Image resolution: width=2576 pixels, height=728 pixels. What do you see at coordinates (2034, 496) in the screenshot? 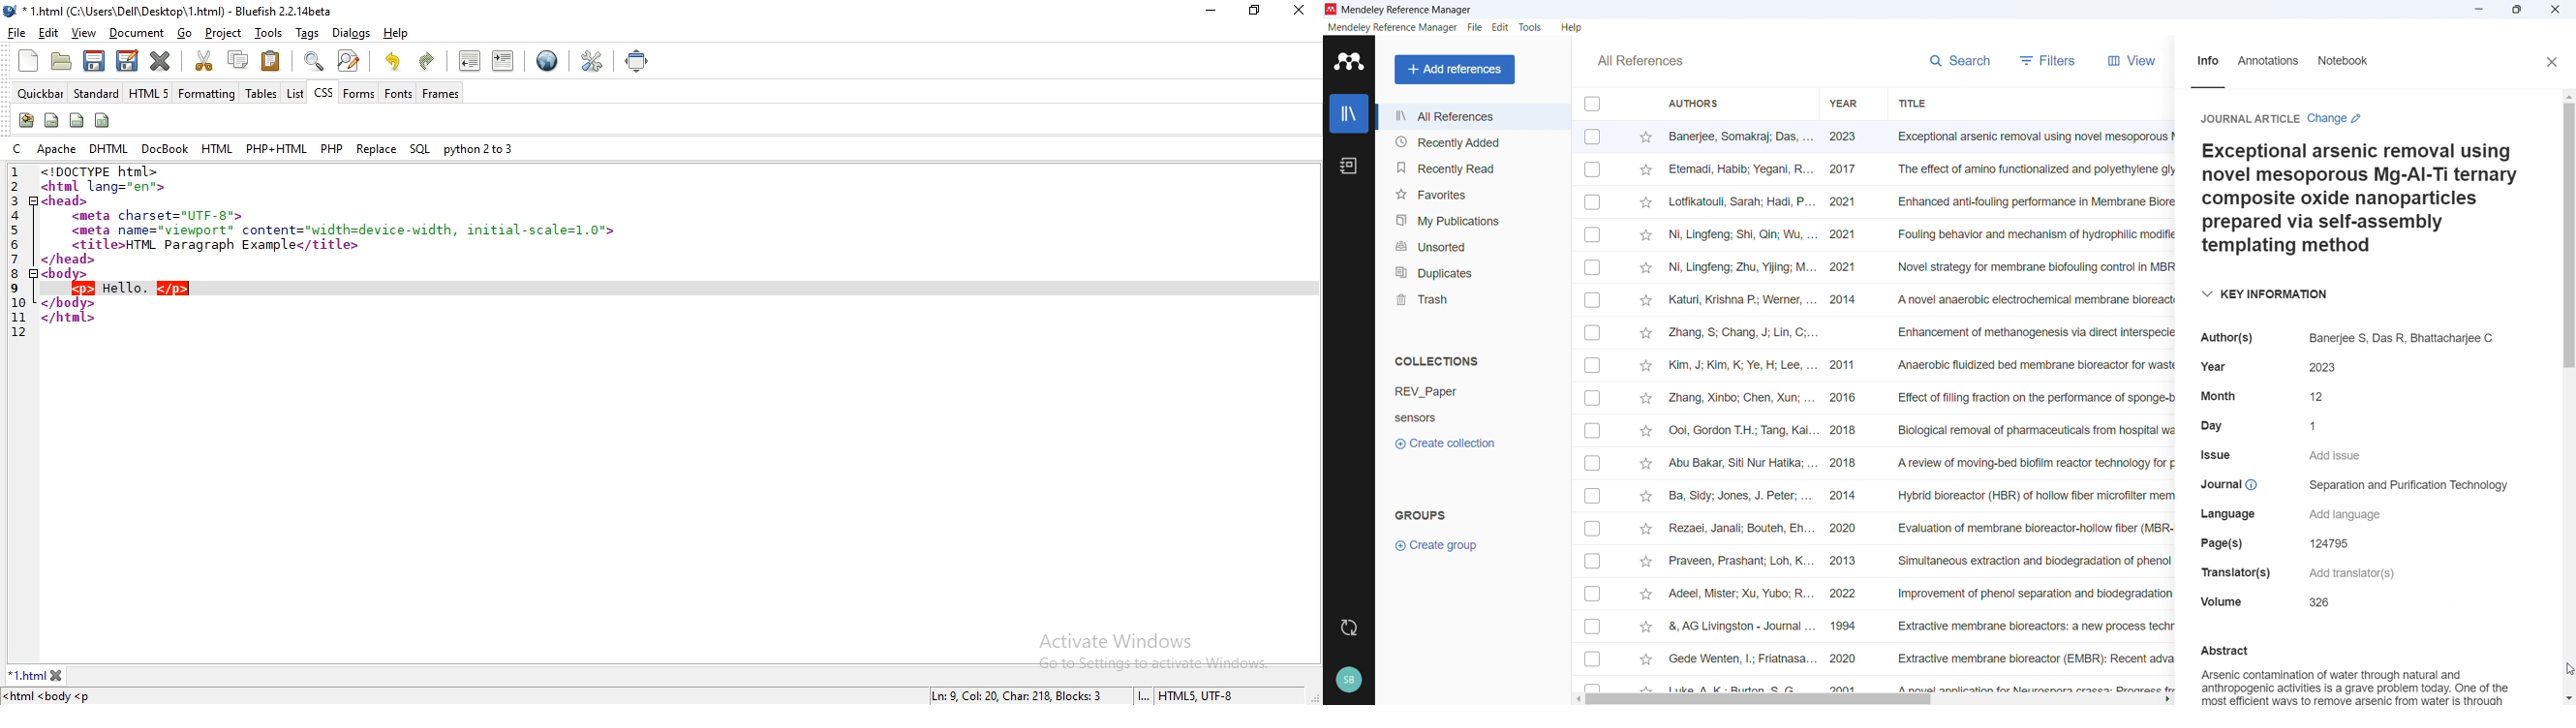
I see `hybrid bioreactor of hollow fiber microfilter membrane and cross linked` at bounding box center [2034, 496].